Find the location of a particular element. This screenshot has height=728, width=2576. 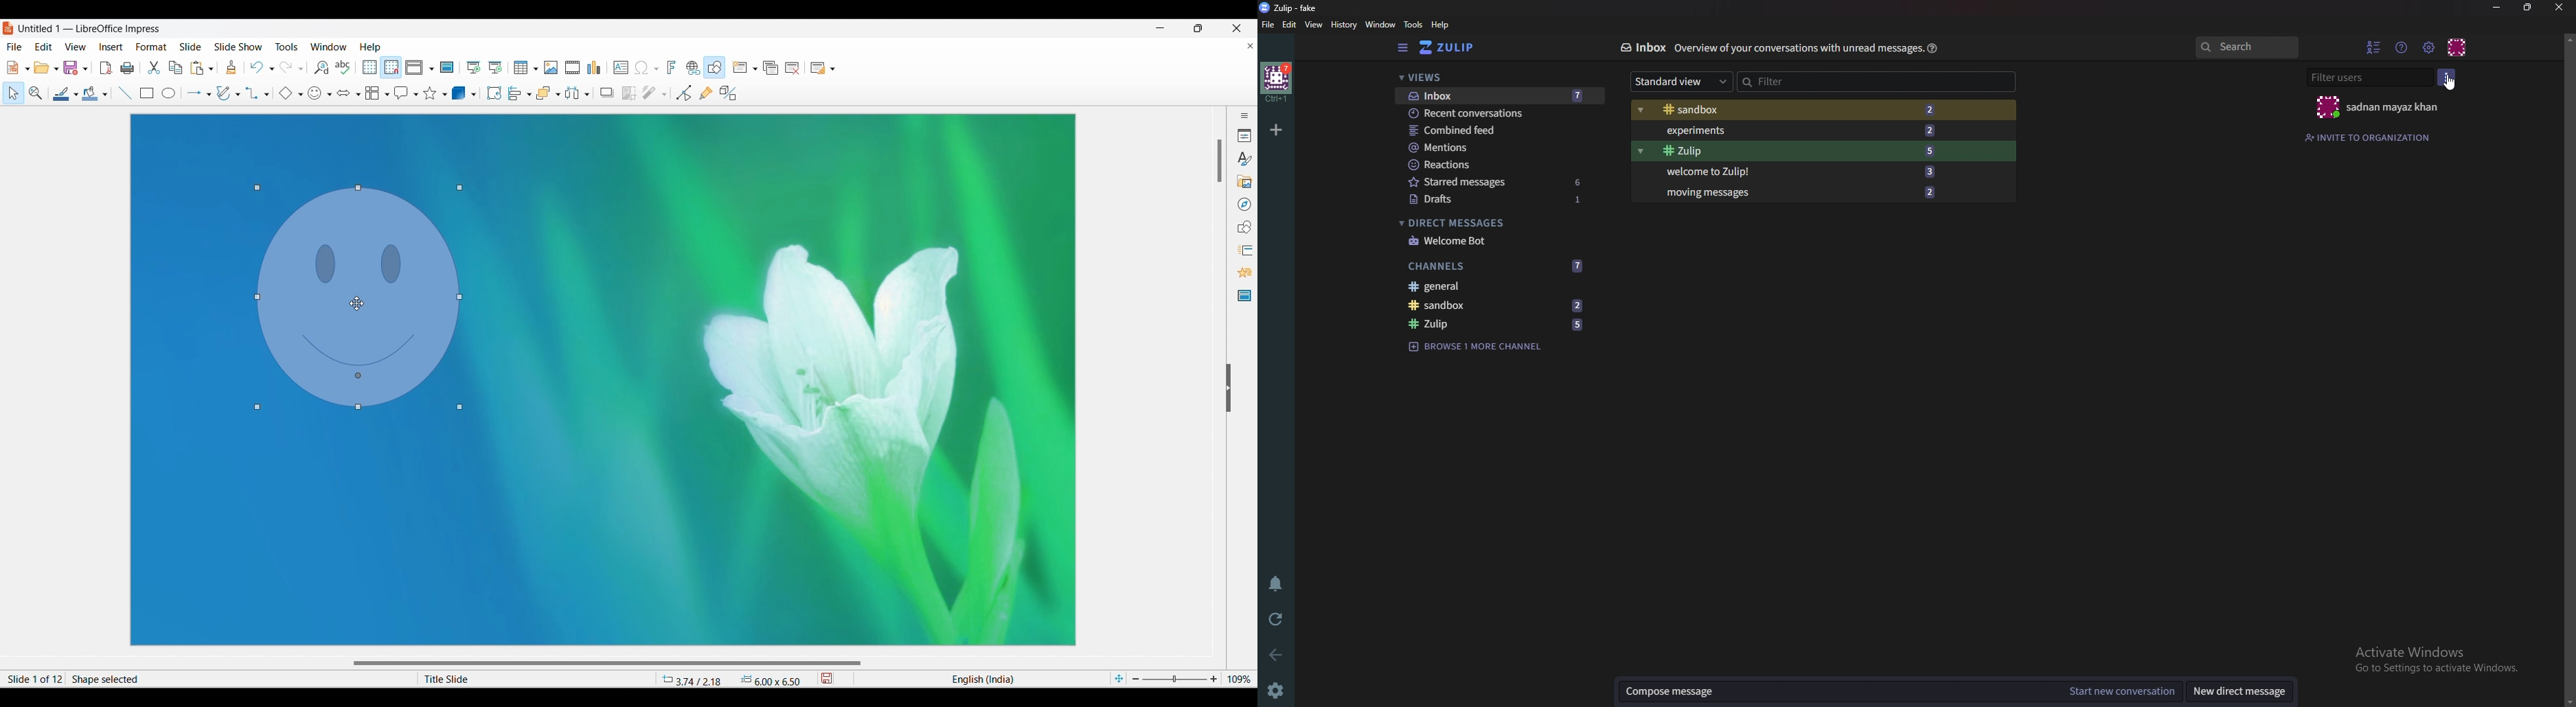

slide transition is located at coordinates (1247, 251).